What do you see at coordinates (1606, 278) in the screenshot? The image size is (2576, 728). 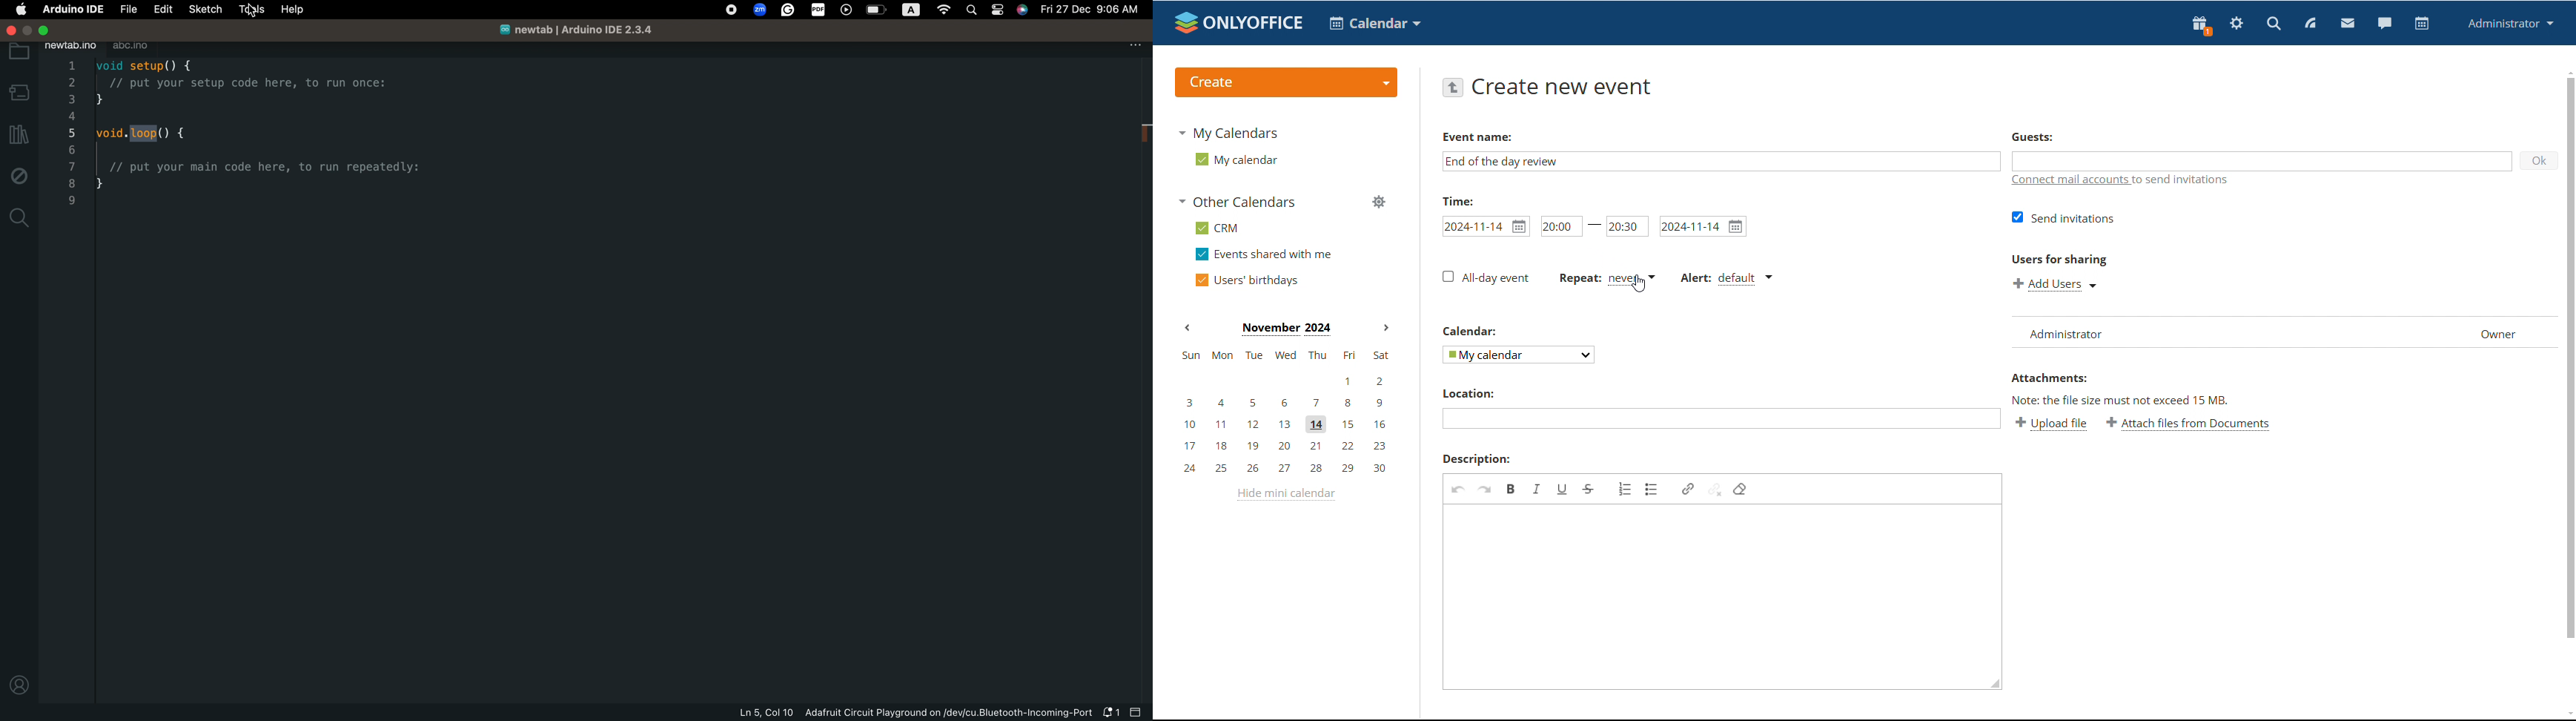 I see `event repetition` at bounding box center [1606, 278].